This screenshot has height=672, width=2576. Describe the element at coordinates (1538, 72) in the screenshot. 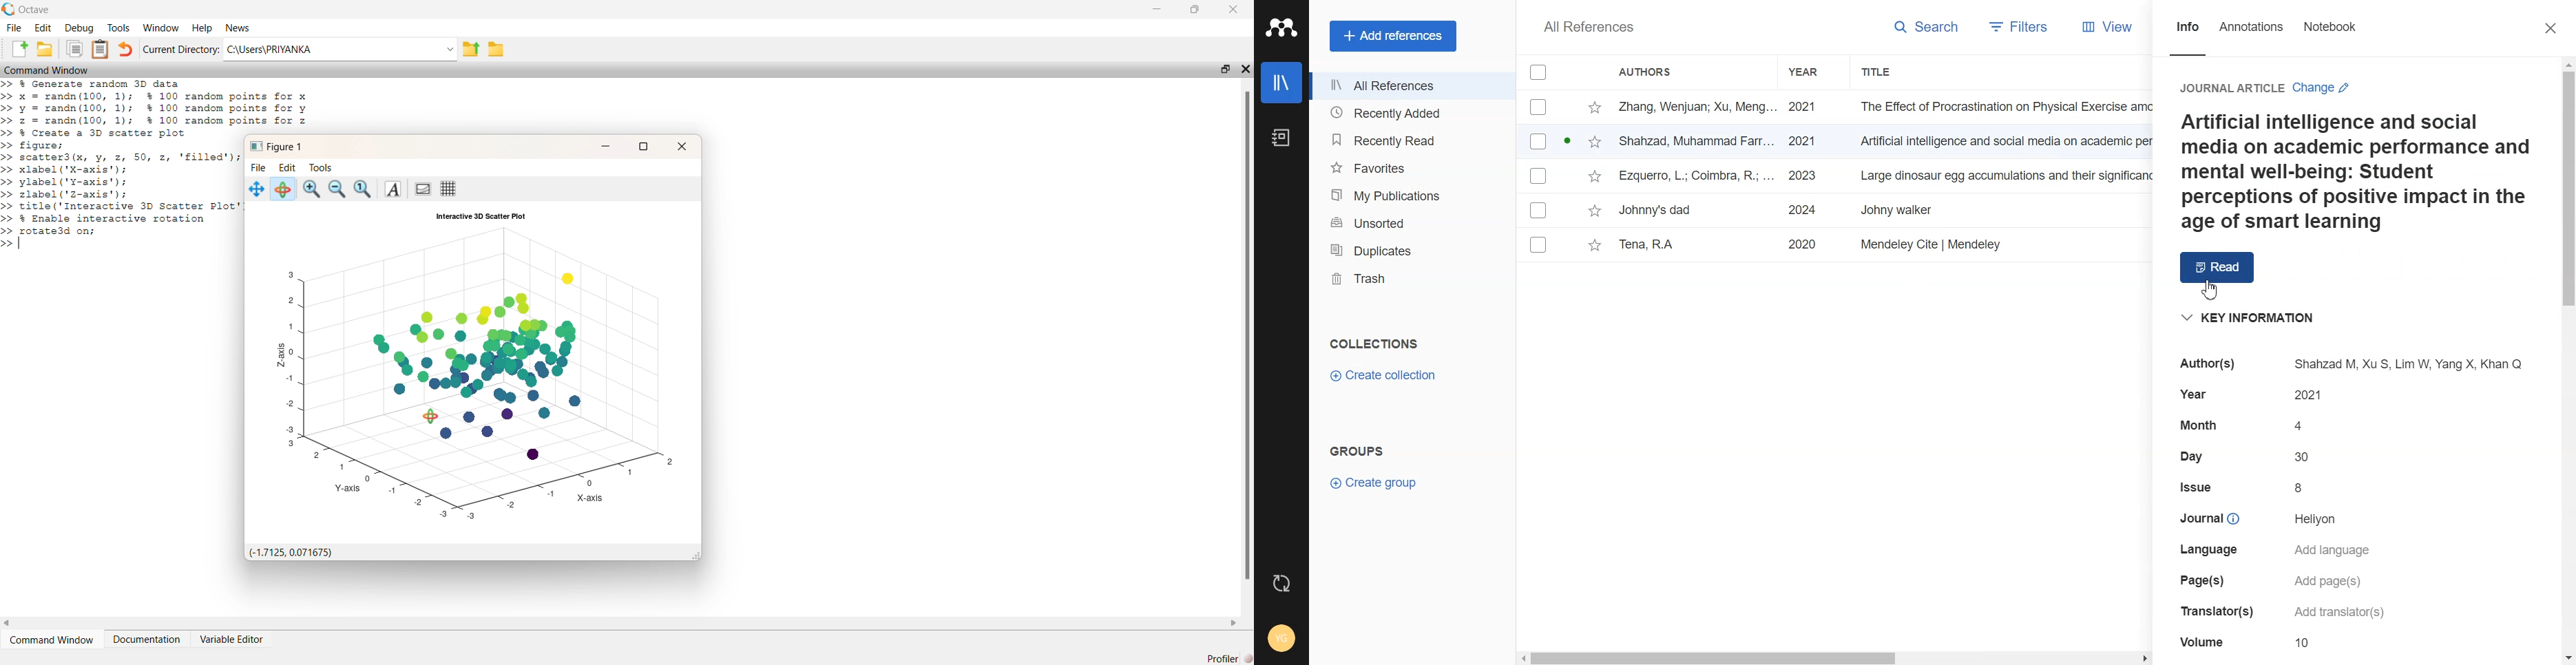

I see `Checklist` at that location.